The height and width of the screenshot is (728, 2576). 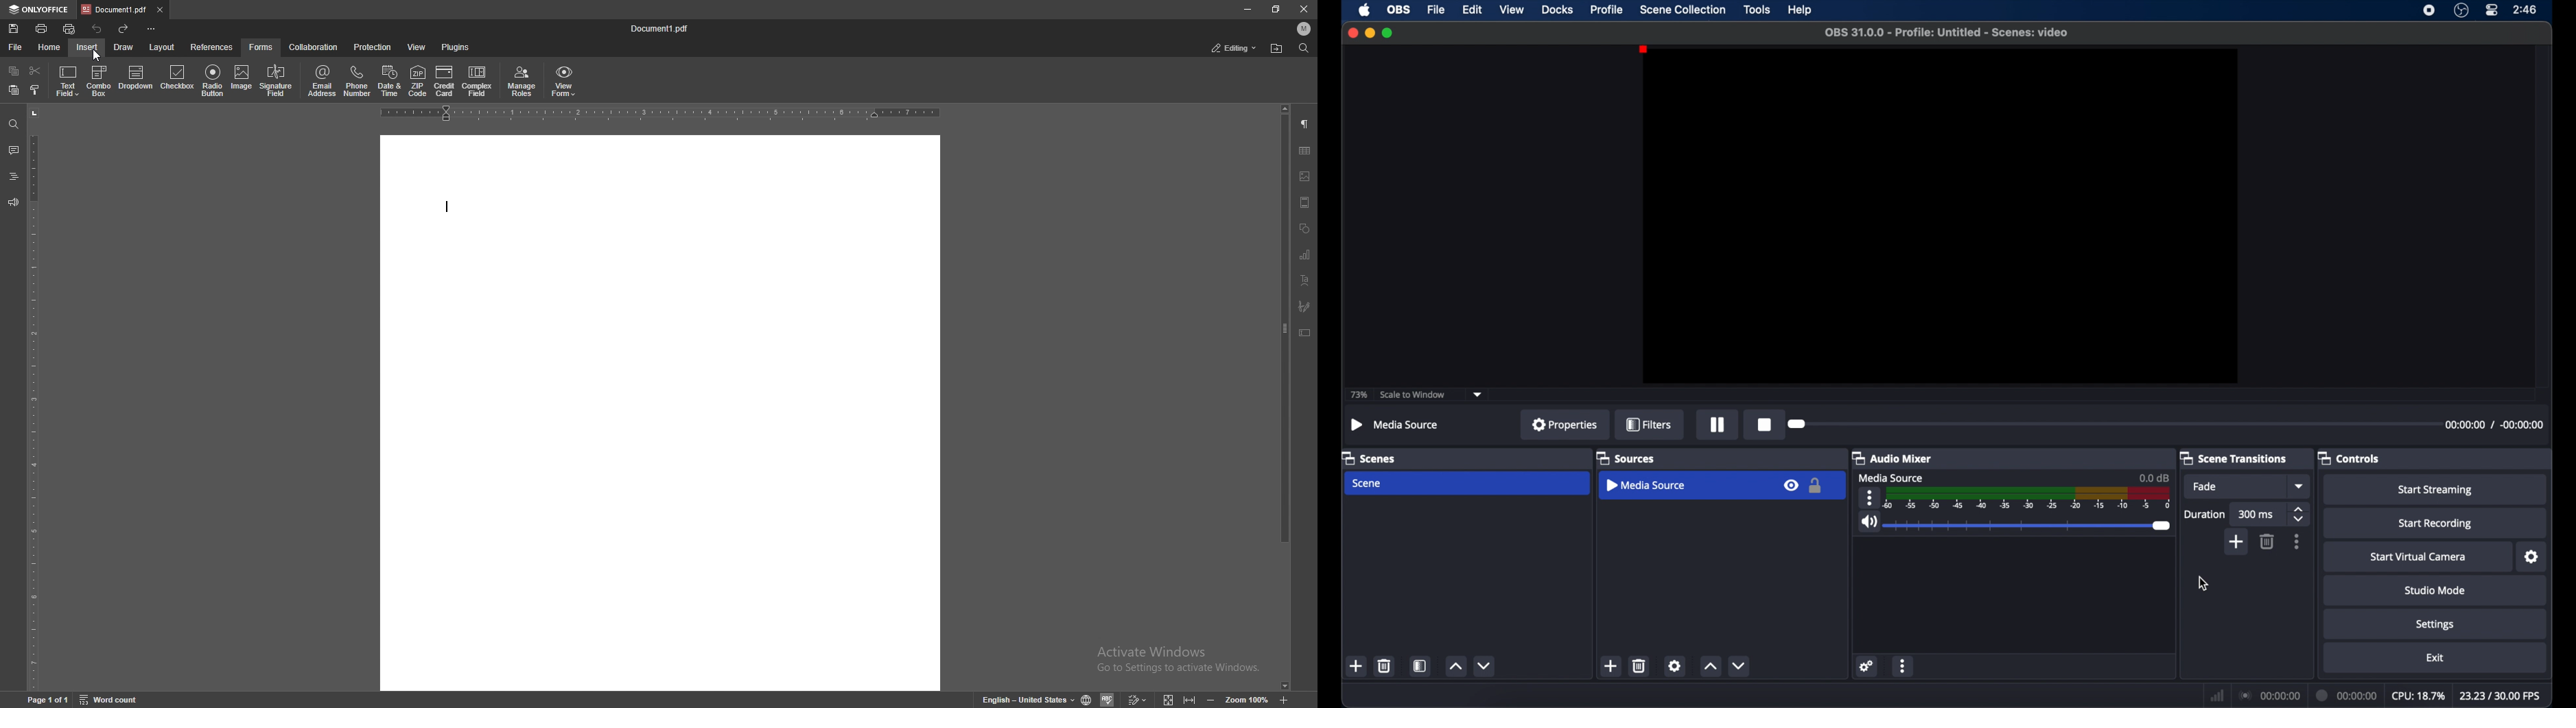 I want to click on network, so click(x=2217, y=696).